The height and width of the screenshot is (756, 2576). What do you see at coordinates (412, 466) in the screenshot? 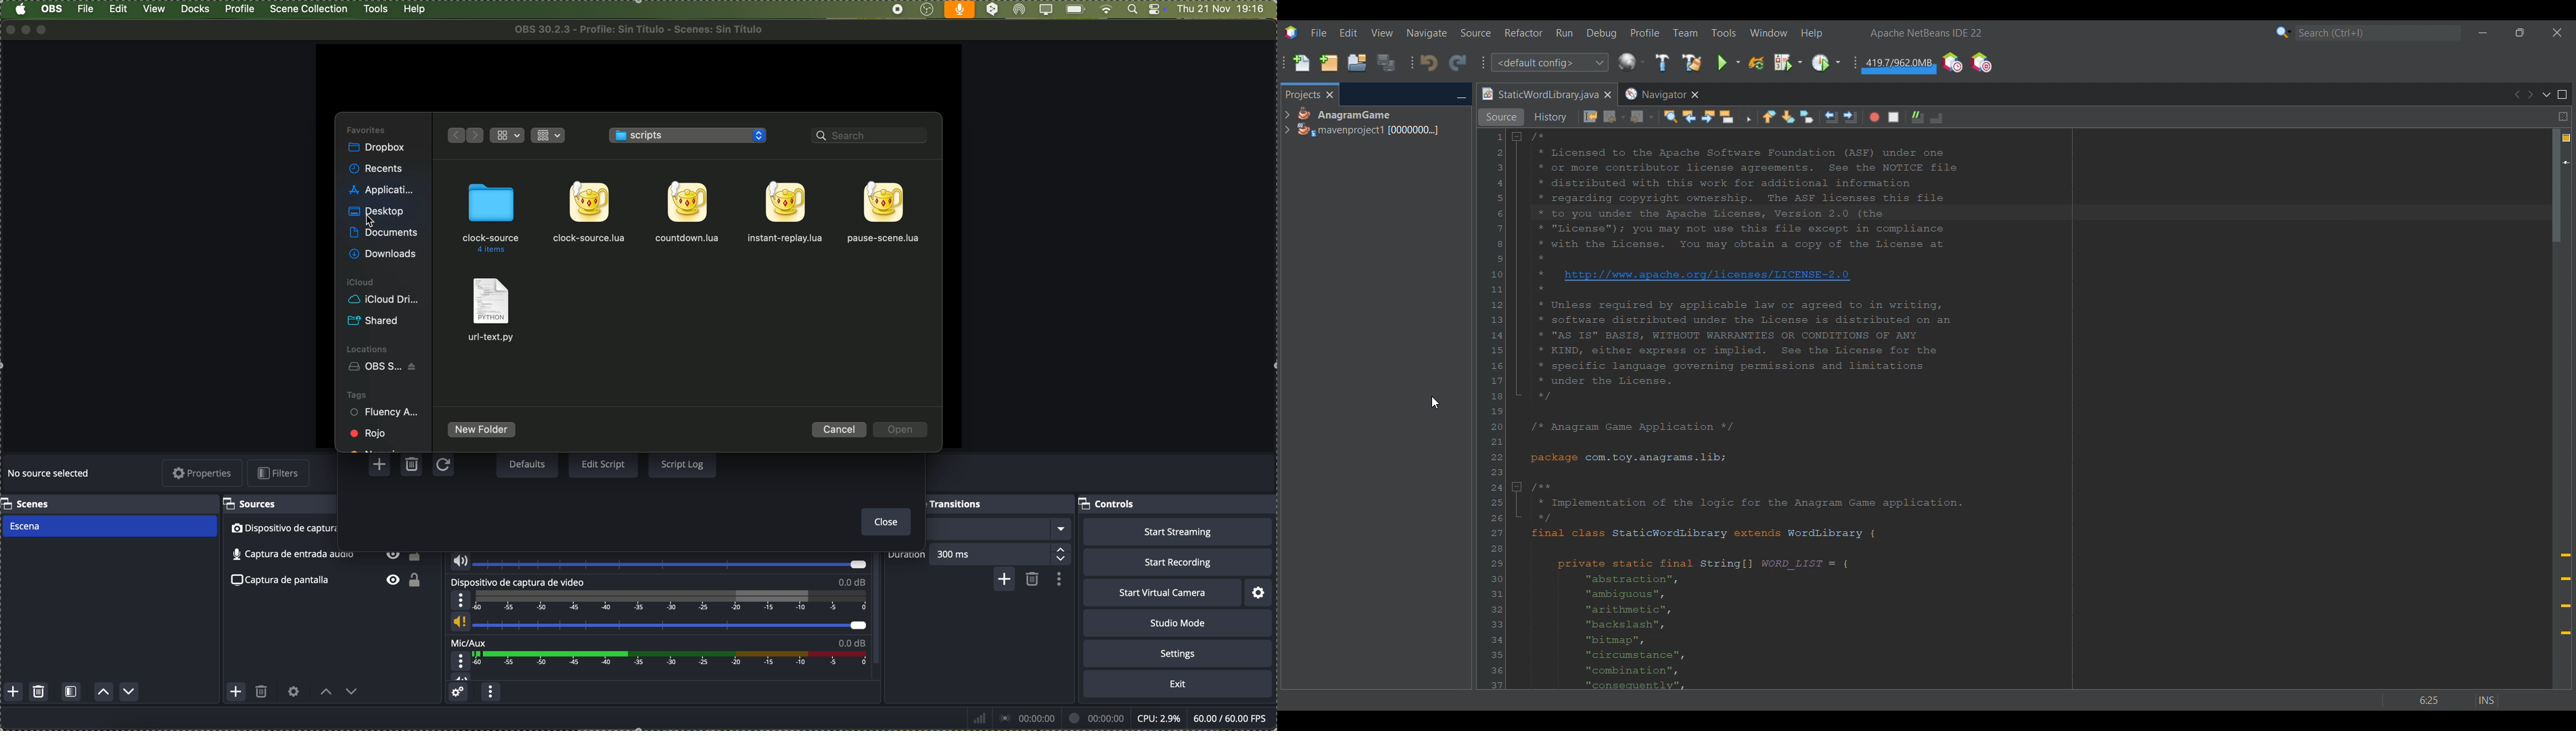
I see `delete script` at bounding box center [412, 466].